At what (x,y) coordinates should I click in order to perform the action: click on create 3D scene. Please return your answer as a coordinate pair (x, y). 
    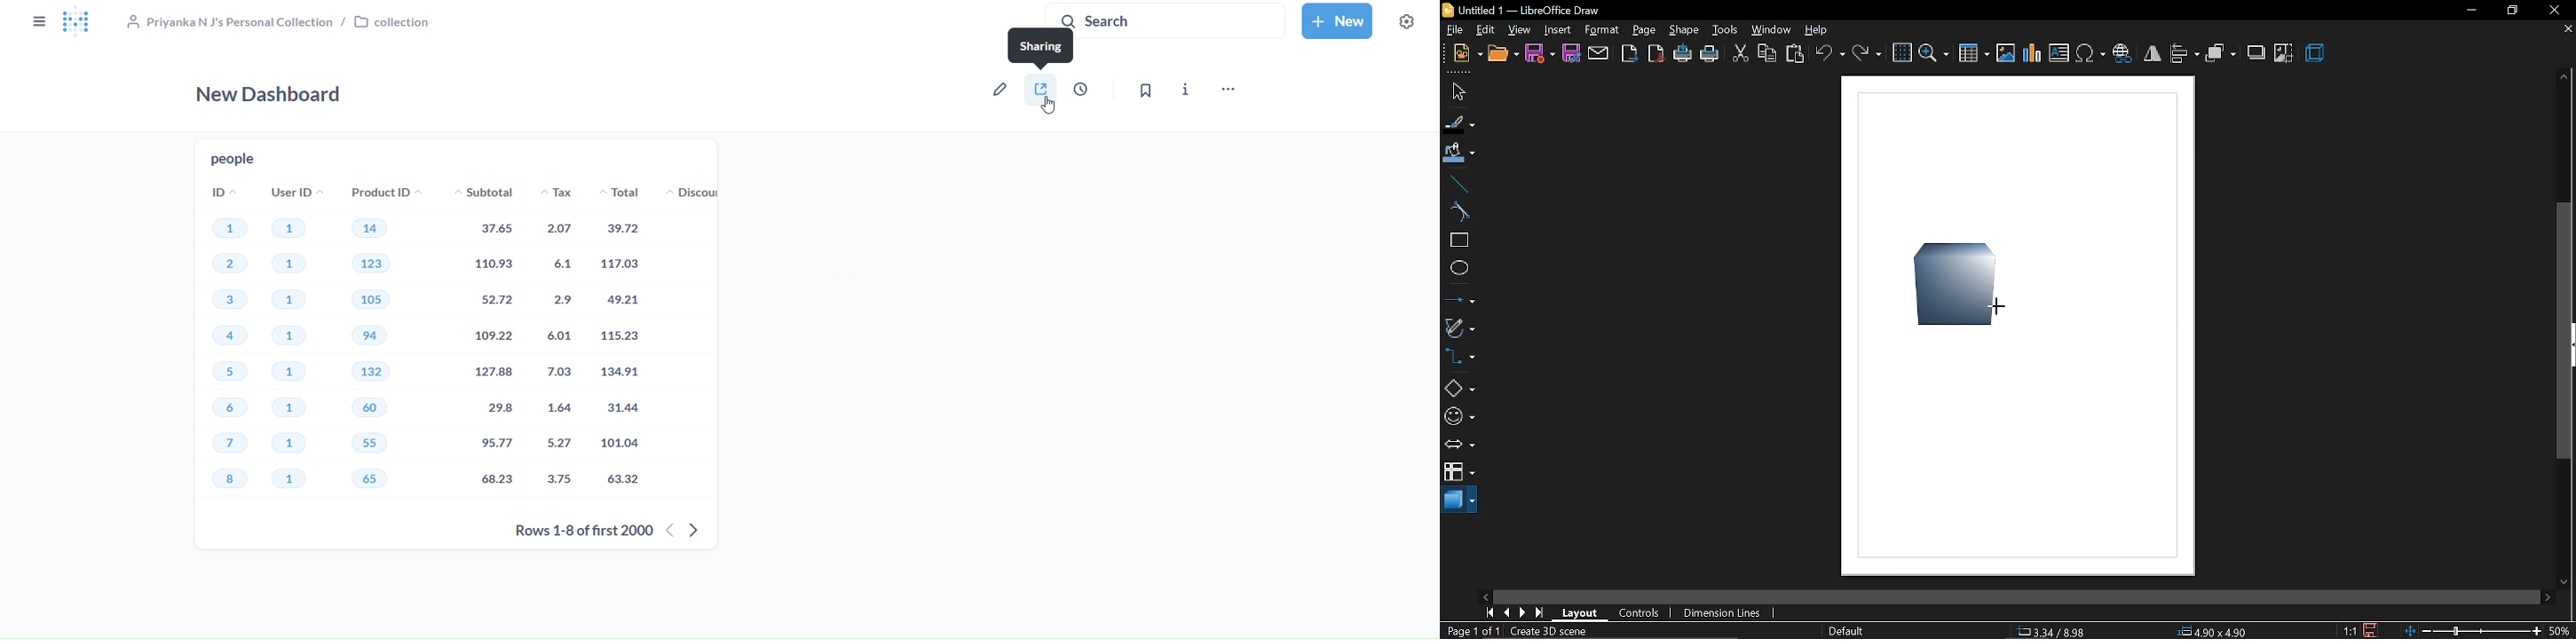
    Looking at the image, I should click on (1556, 630).